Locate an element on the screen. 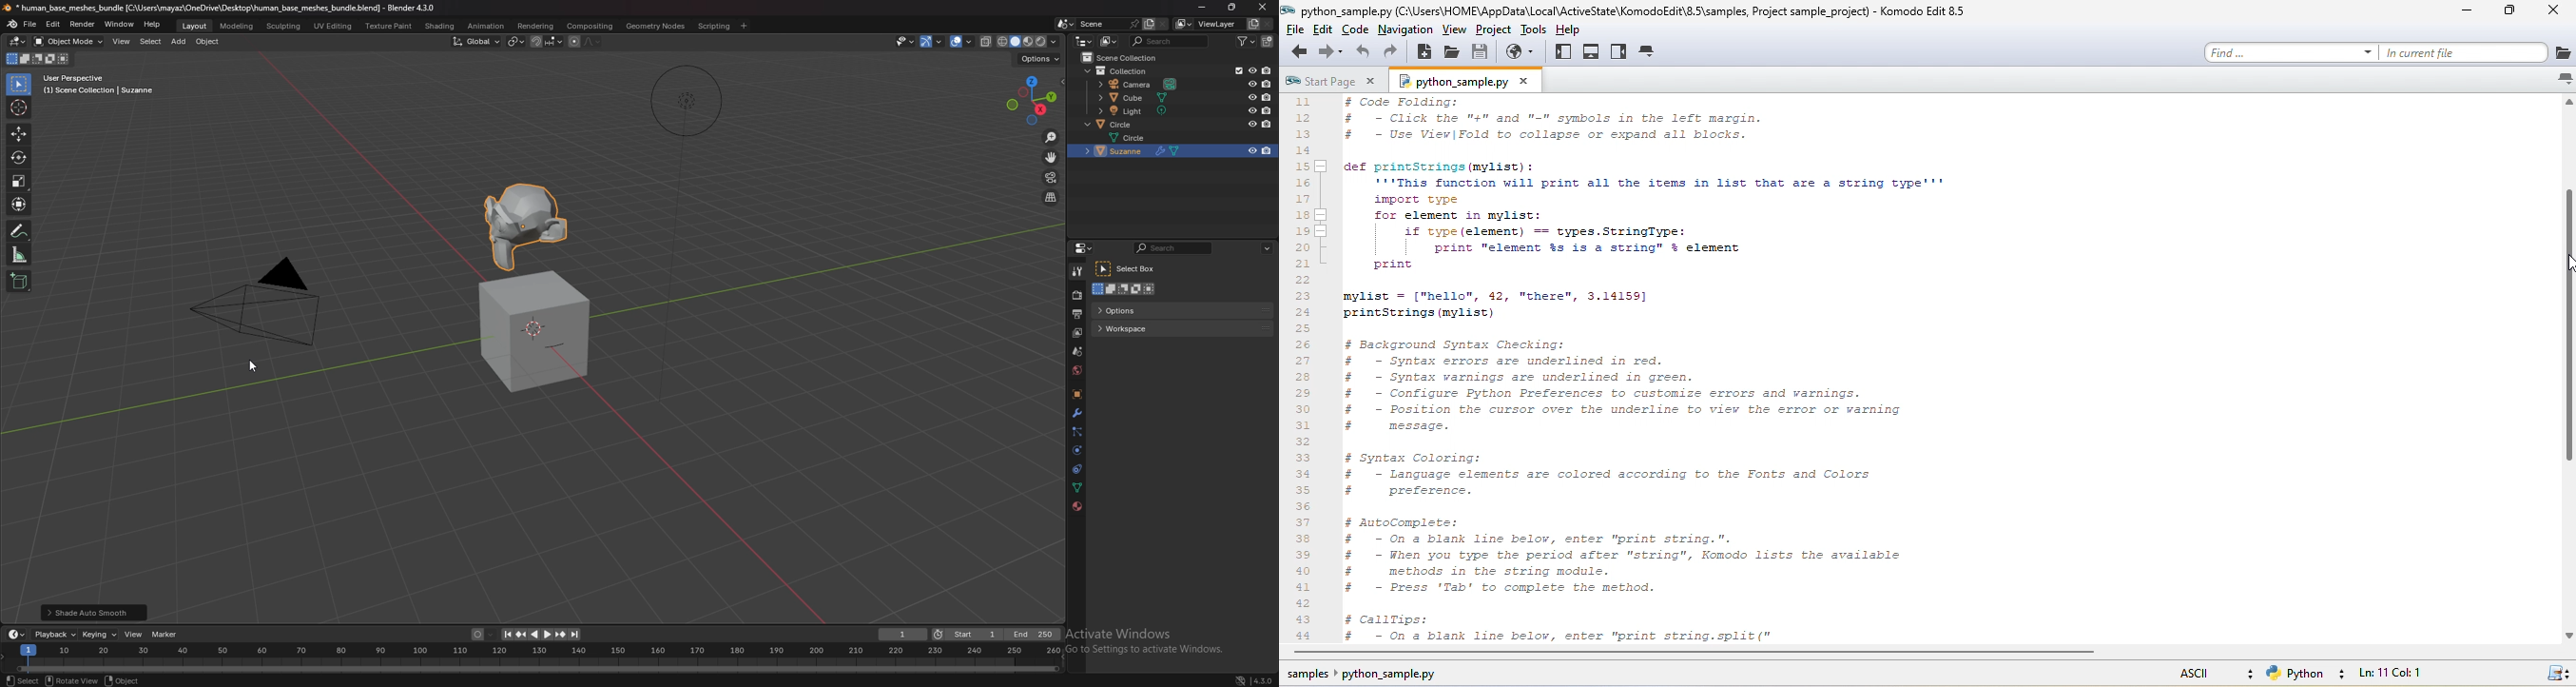  tools is located at coordinates (1536, 30).